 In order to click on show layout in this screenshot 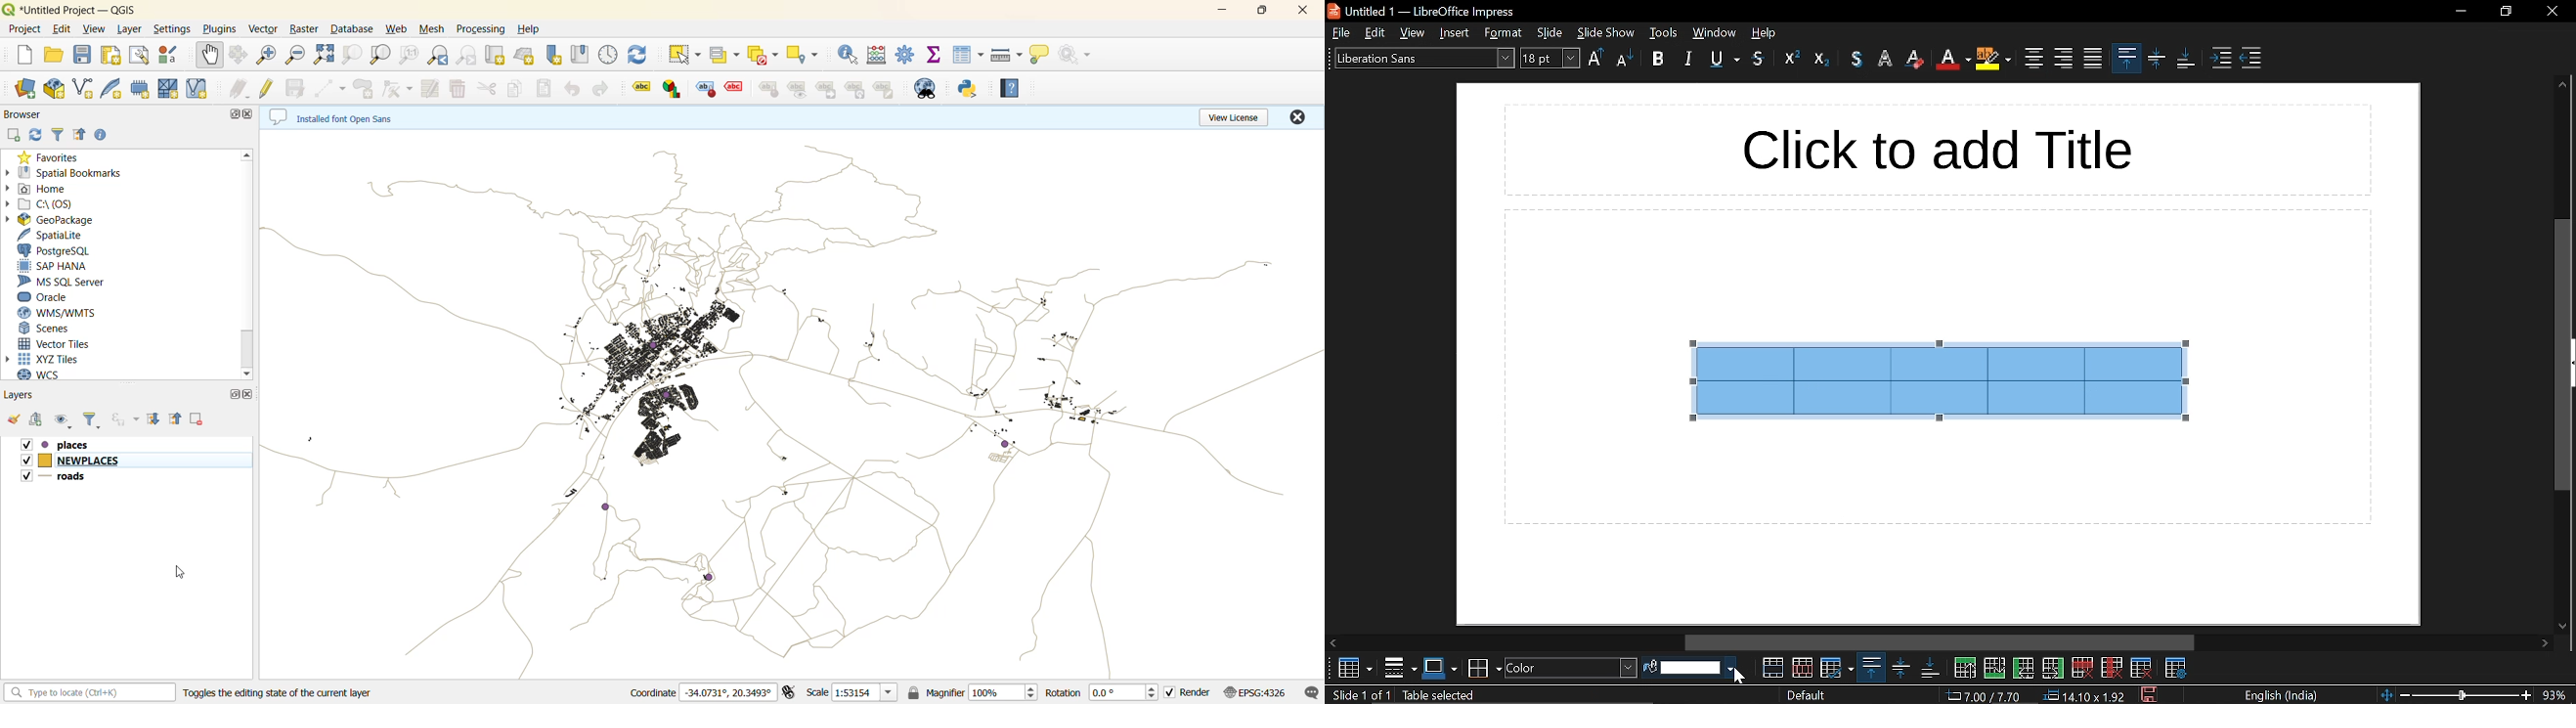, I will do `click(139, 57)`.